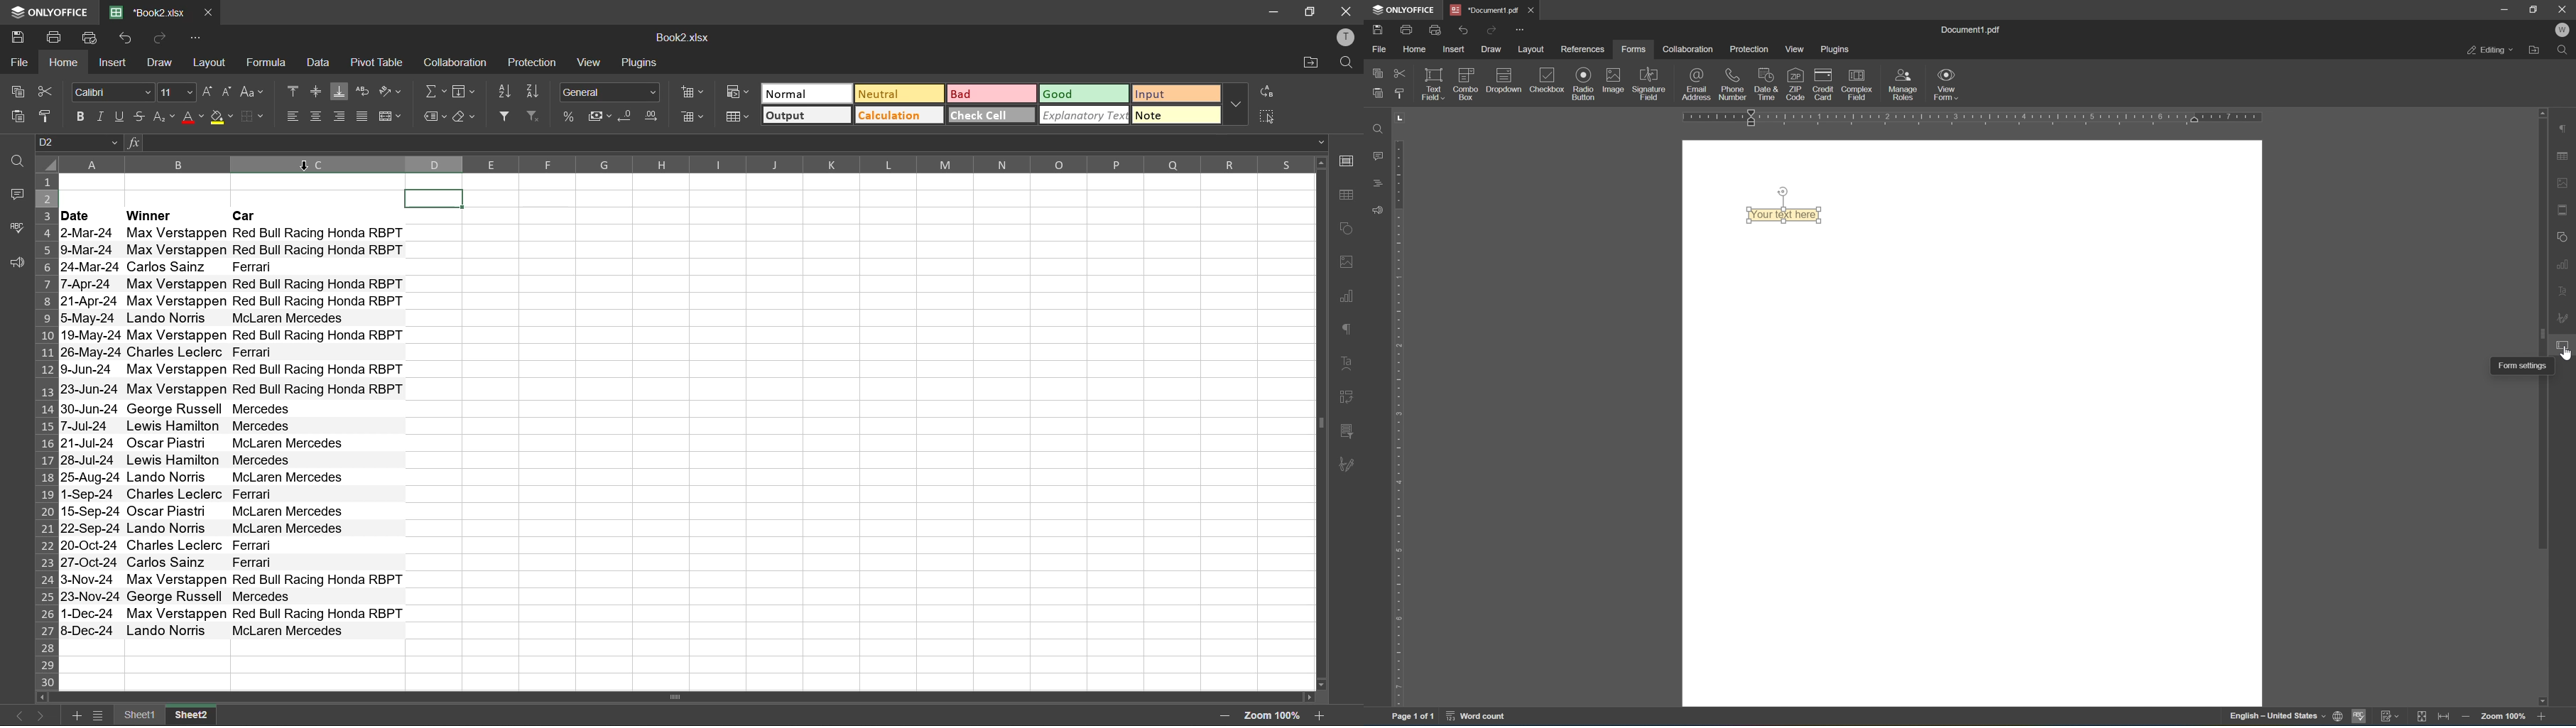 The image size is (2576, 728). What do you see at coordinates (88, 215) in the screenshot?
I see `date` at bounding box center [88, 215].